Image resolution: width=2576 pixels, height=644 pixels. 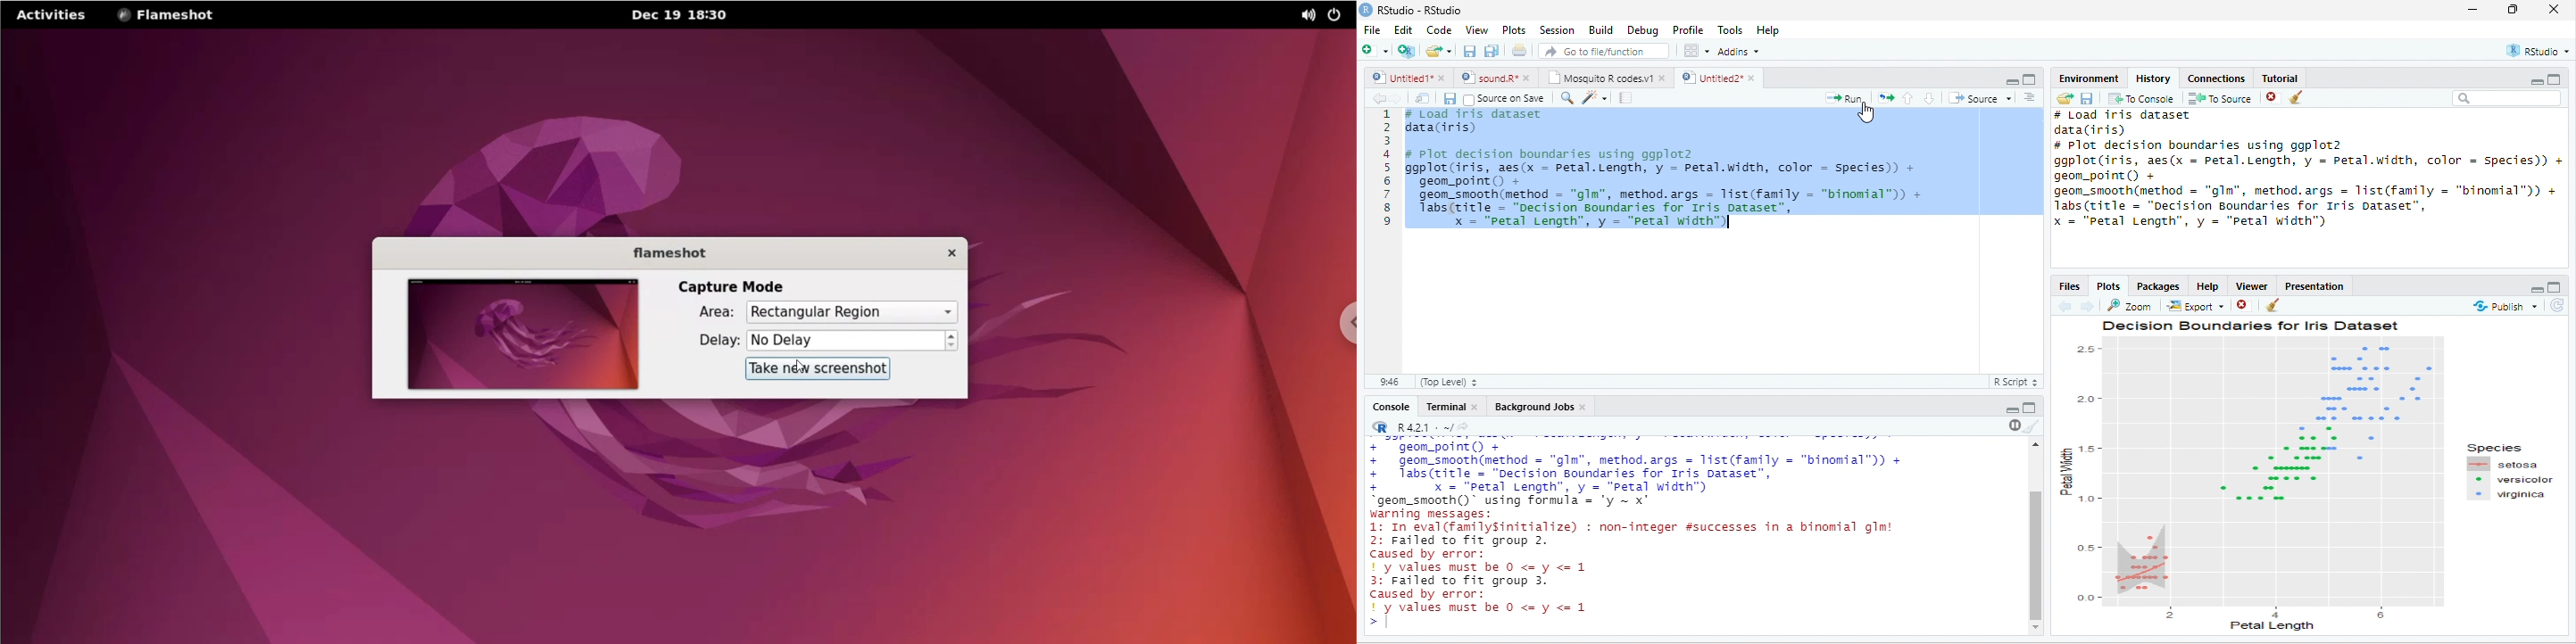 I want to click on cursor, so click(x=1866, y=113).